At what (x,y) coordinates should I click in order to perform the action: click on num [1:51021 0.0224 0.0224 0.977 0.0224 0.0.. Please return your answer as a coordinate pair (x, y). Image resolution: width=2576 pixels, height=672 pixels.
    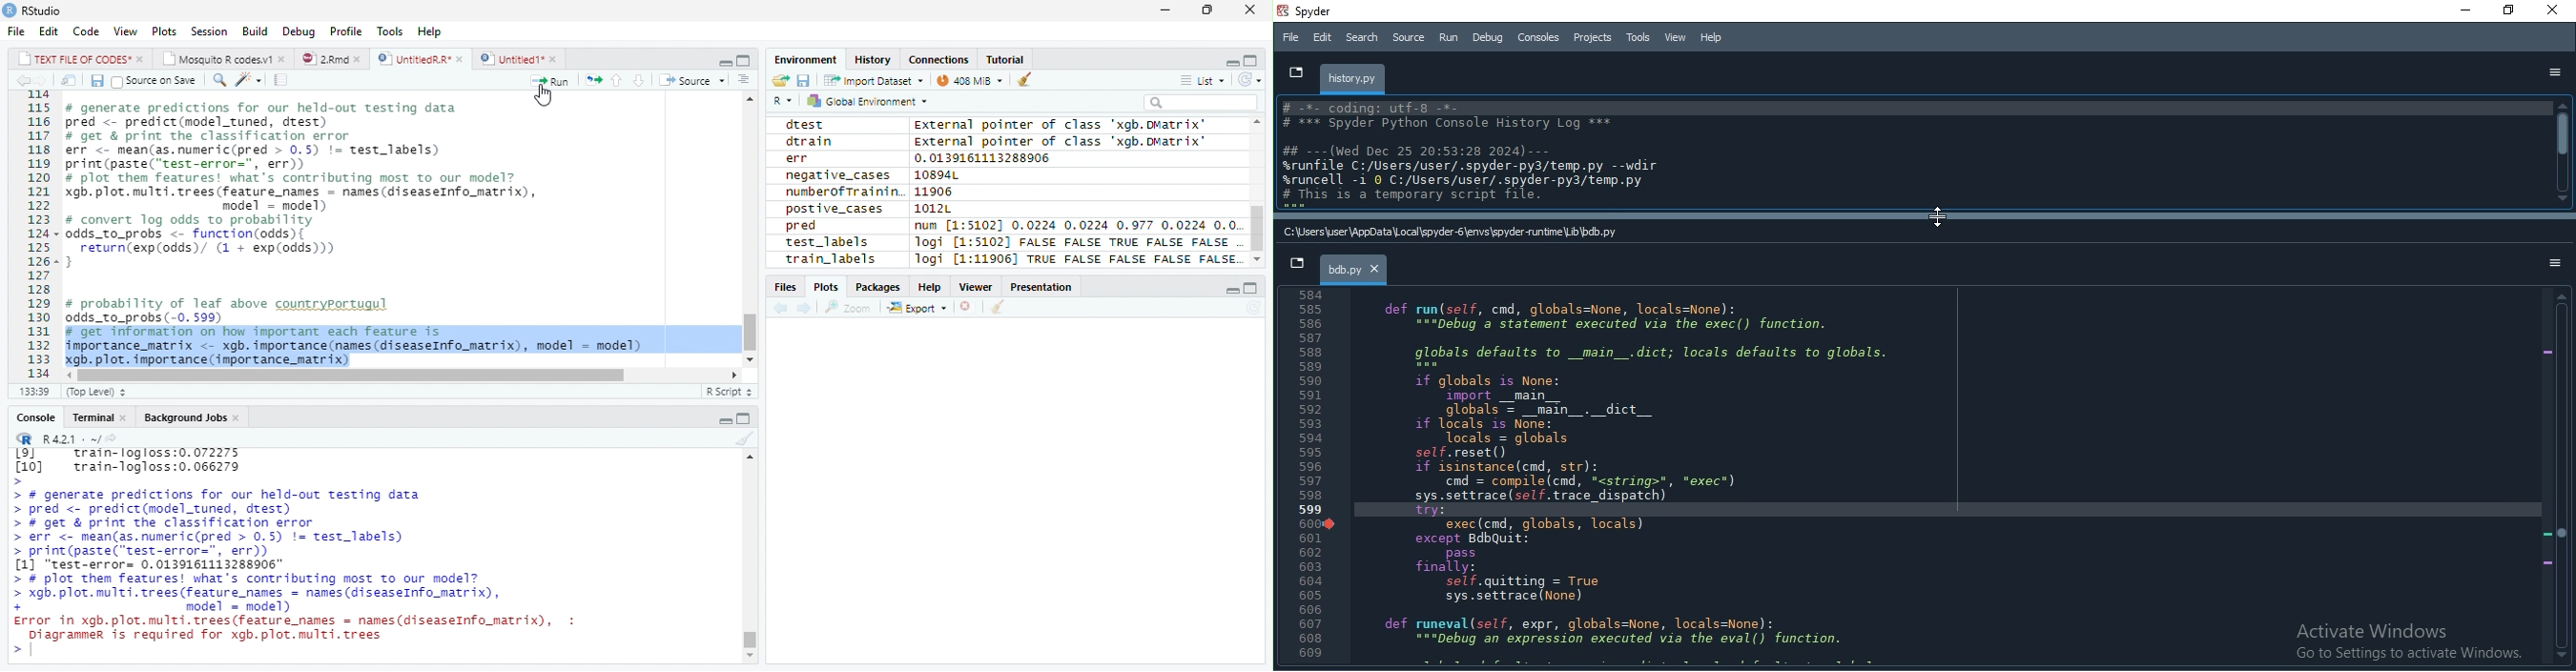
    Looking at the image, I should click on (1077, 224).